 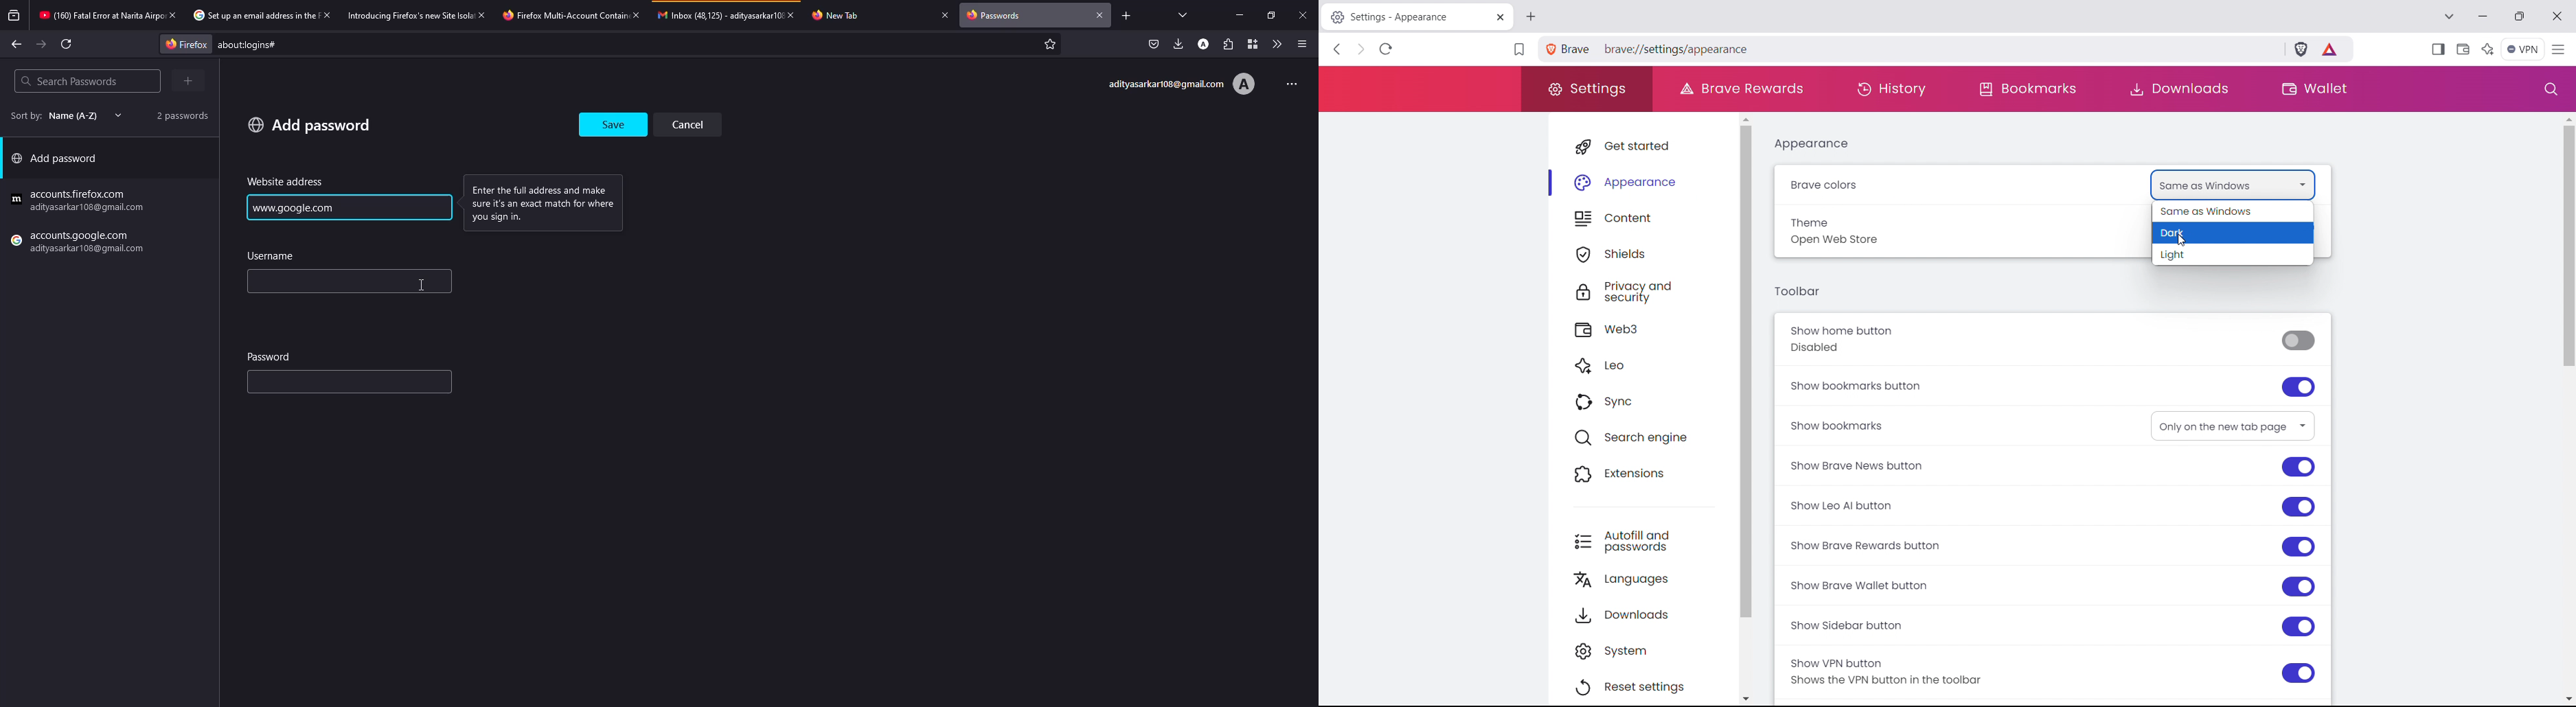 I want to click on userame, so click(x=275, y=256).